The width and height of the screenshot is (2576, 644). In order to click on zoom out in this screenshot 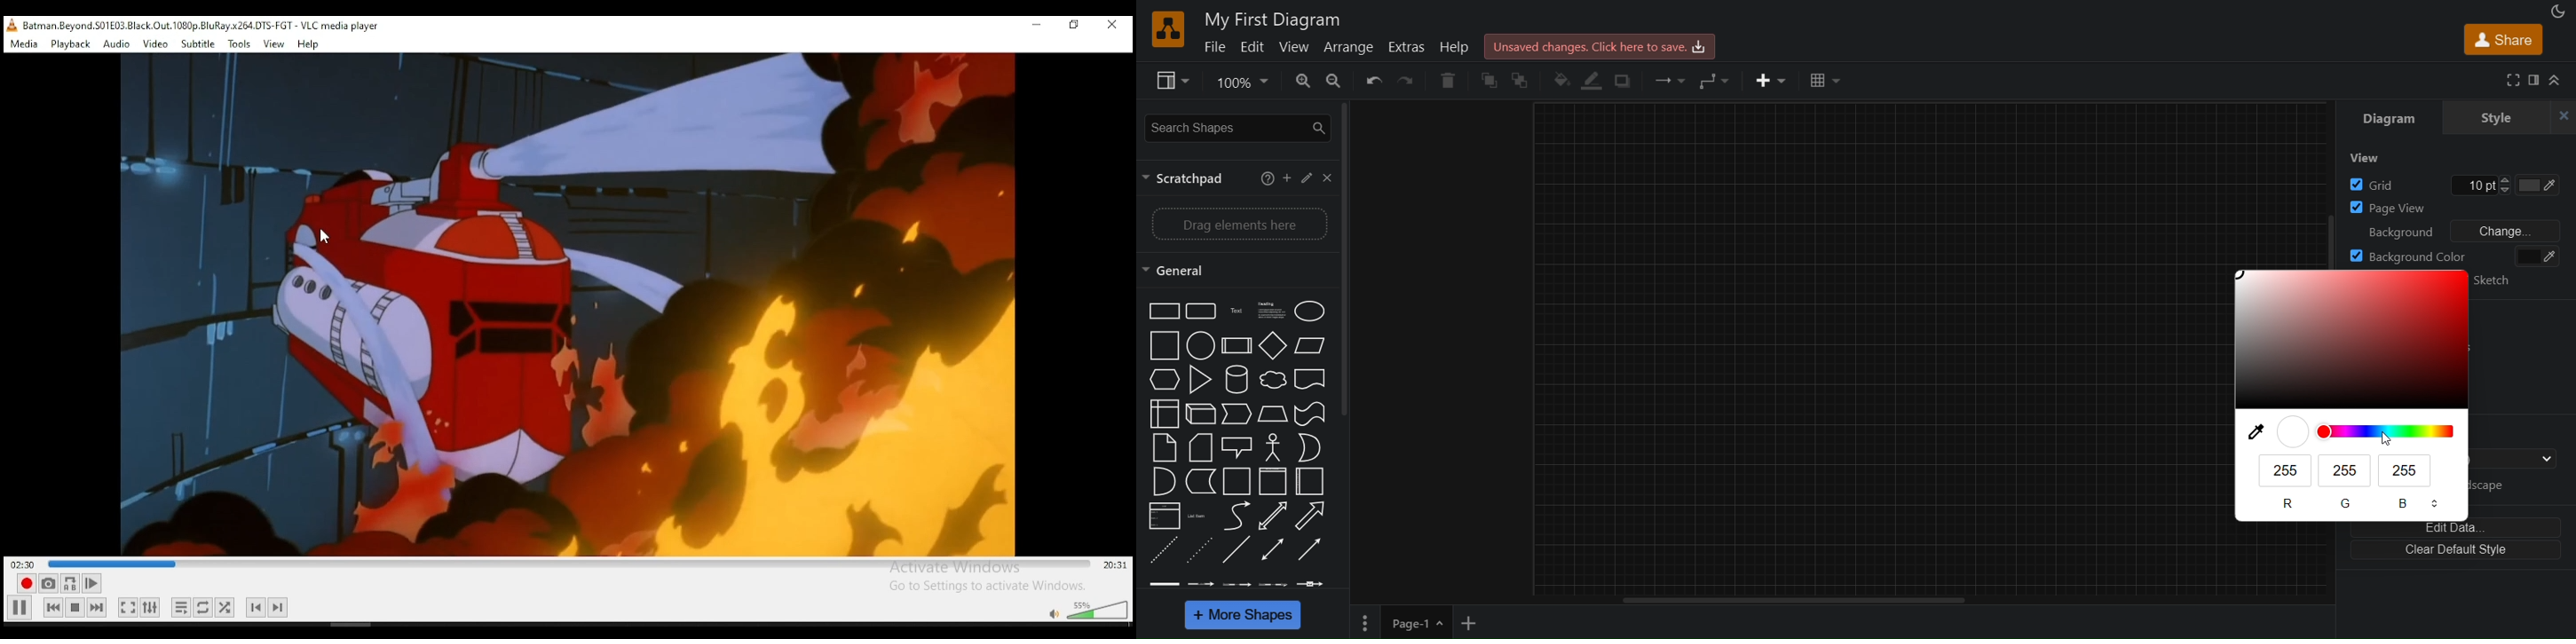, I will do `click(1333, 82)`.